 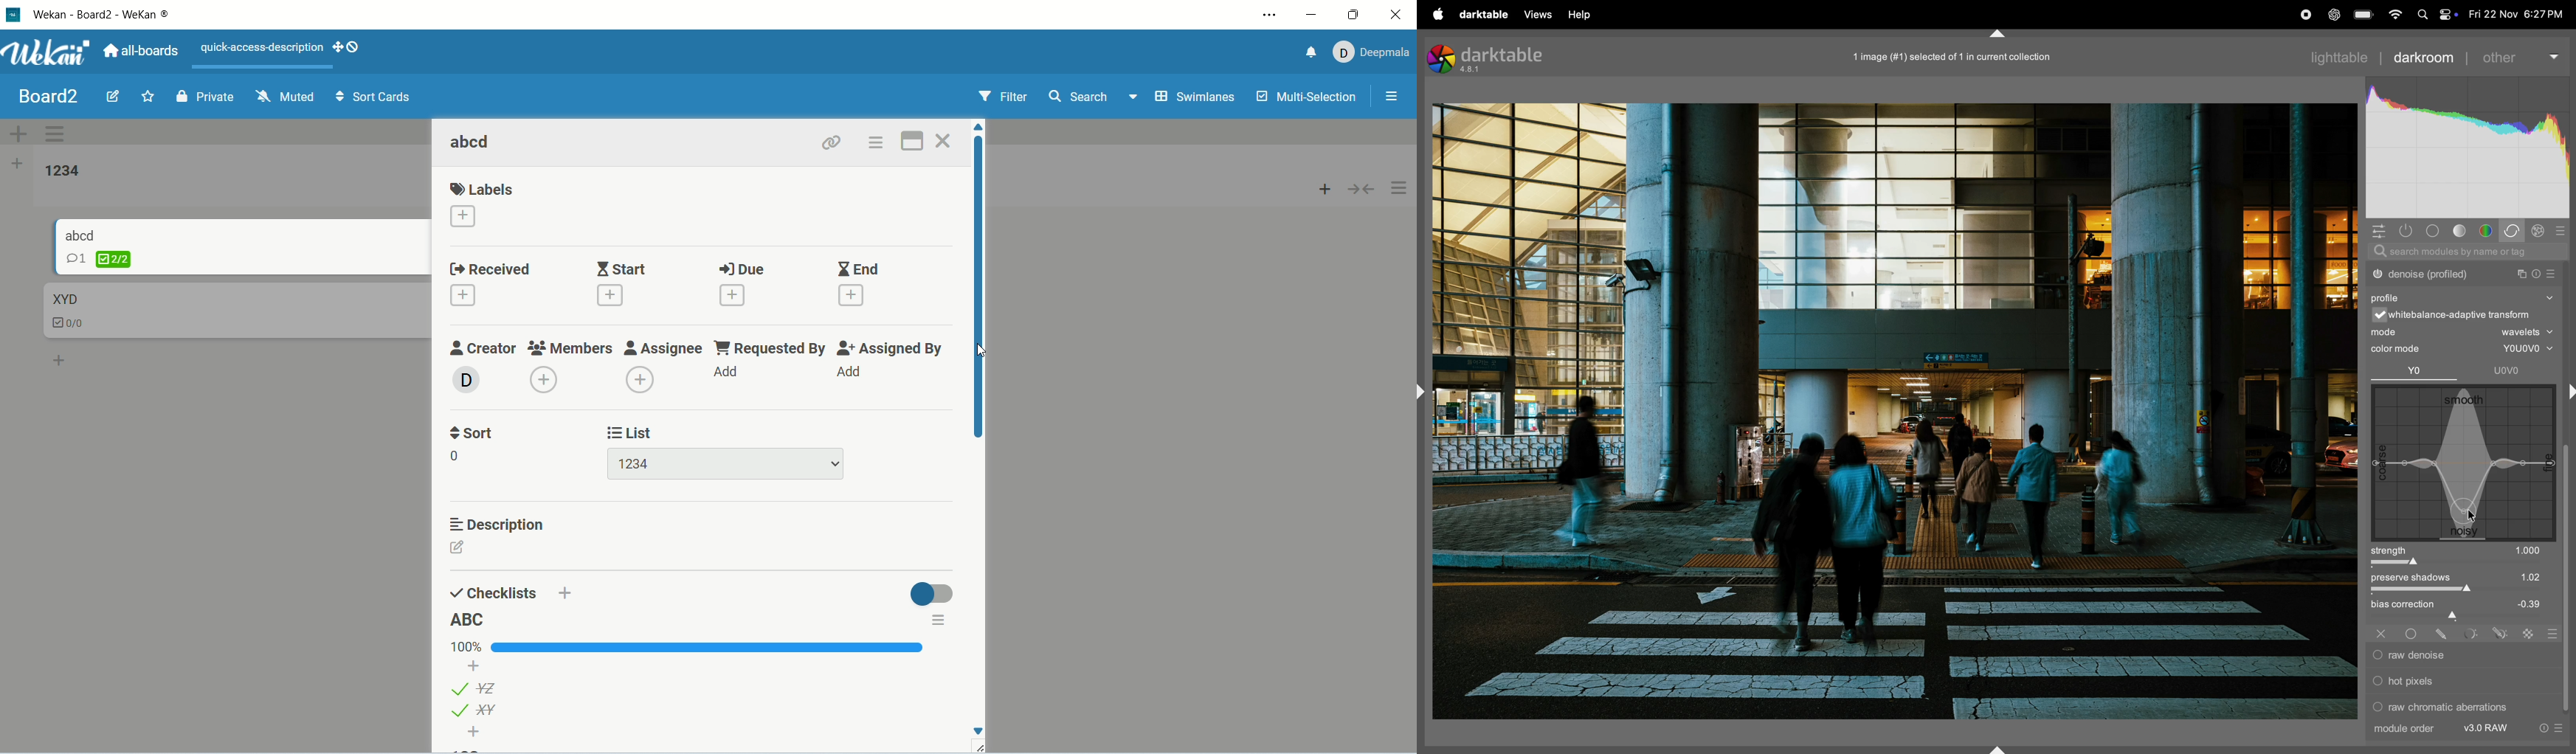 I want to click on other, so click(x=2518, y=56).